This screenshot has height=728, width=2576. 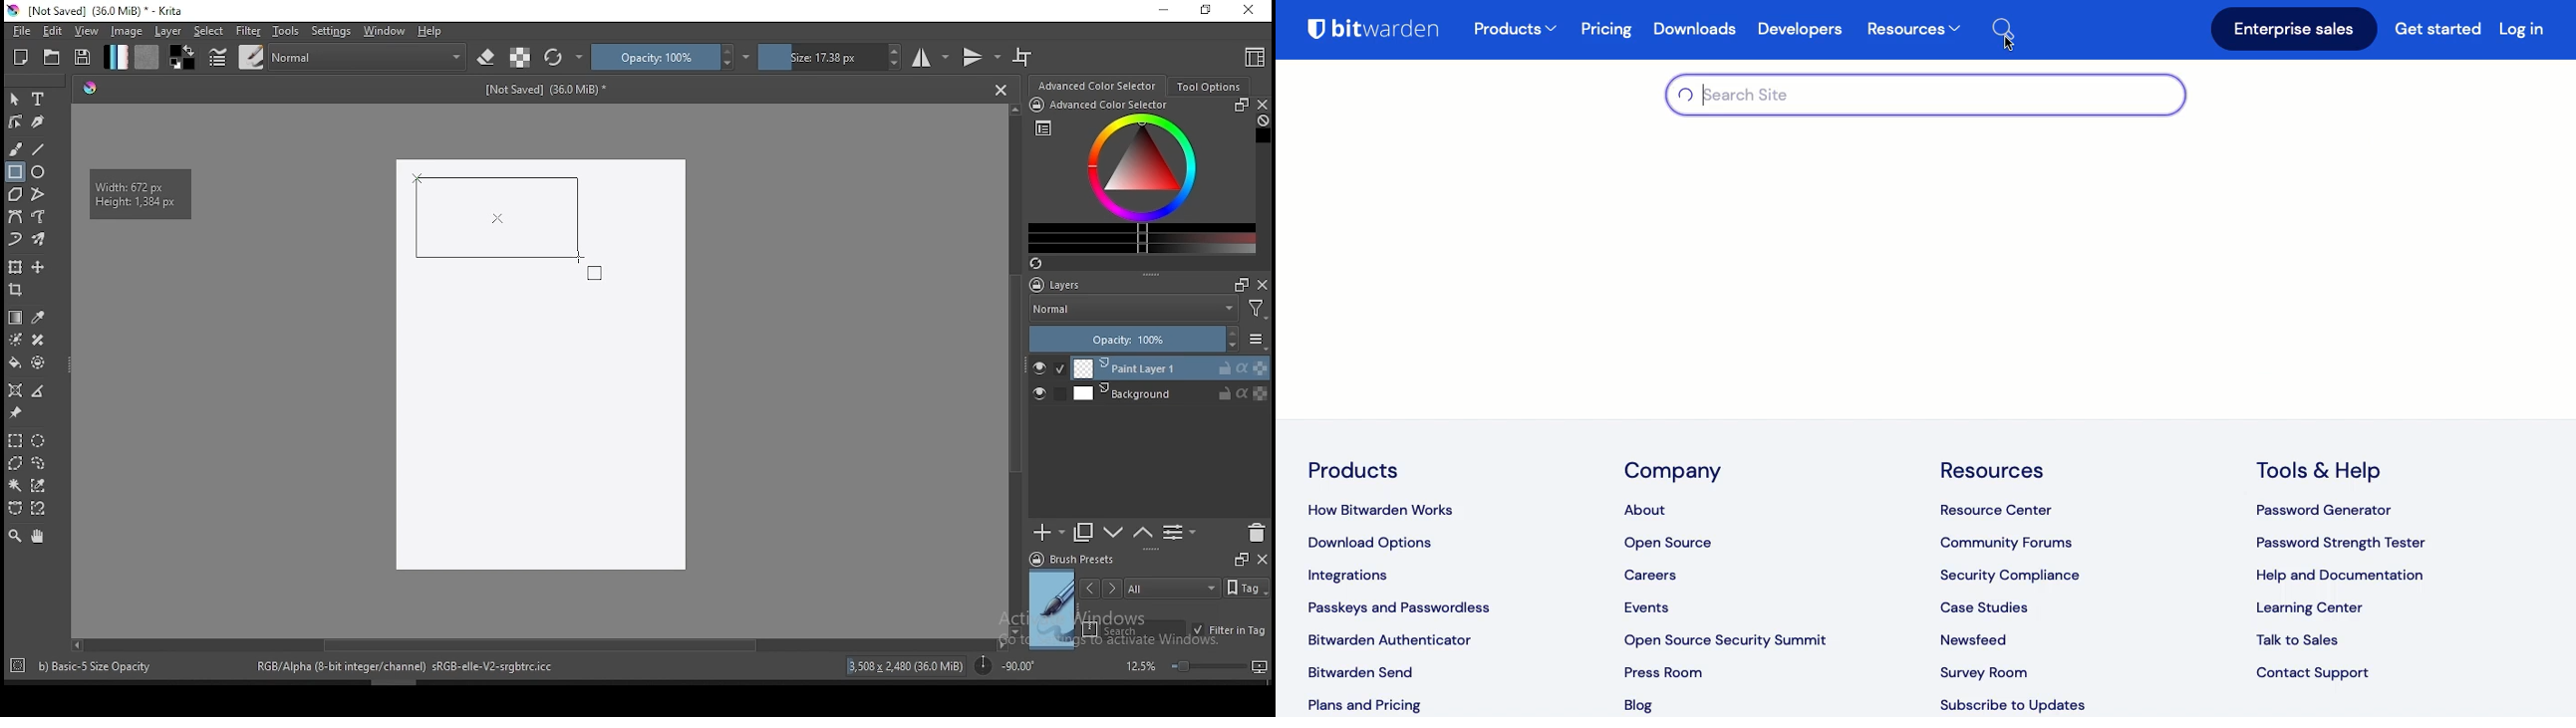 I want to click on about, so click(x=1646, y=506).